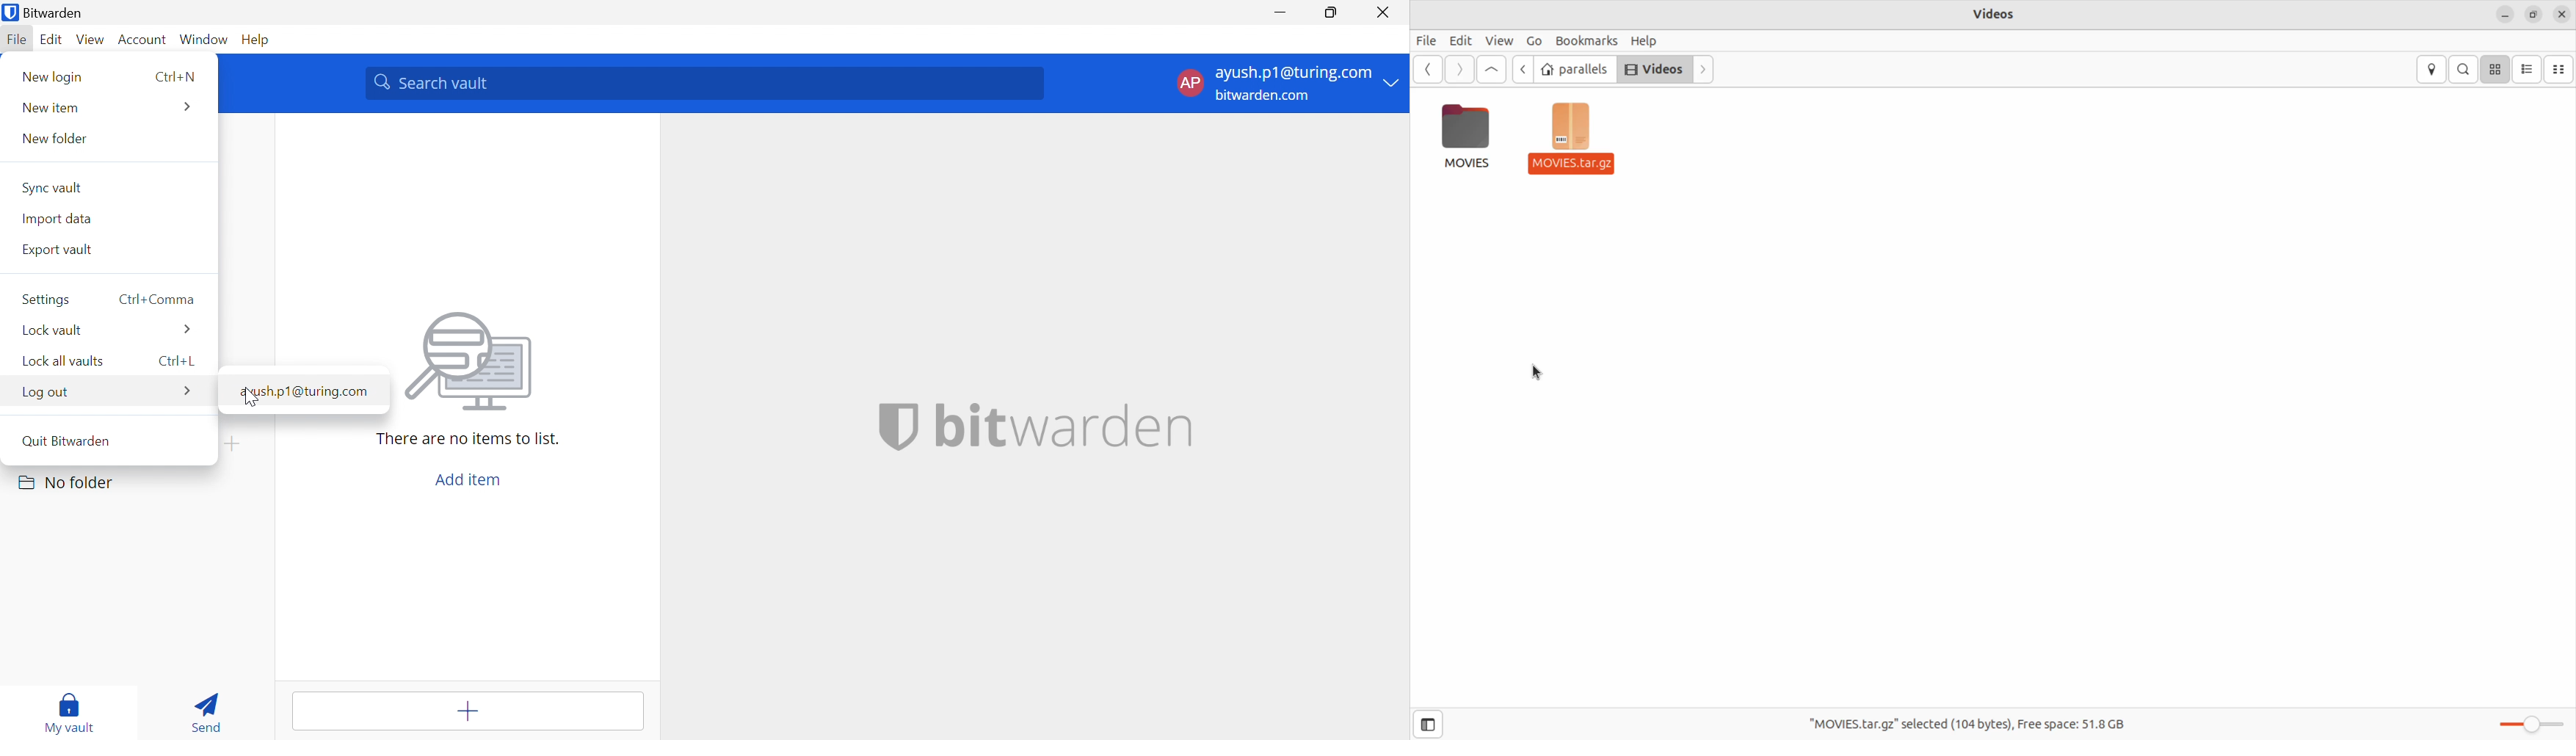  What do you see at coordinates (46, 392) in the screenshot?
I see `Log out` at bounding box center [46, 392].